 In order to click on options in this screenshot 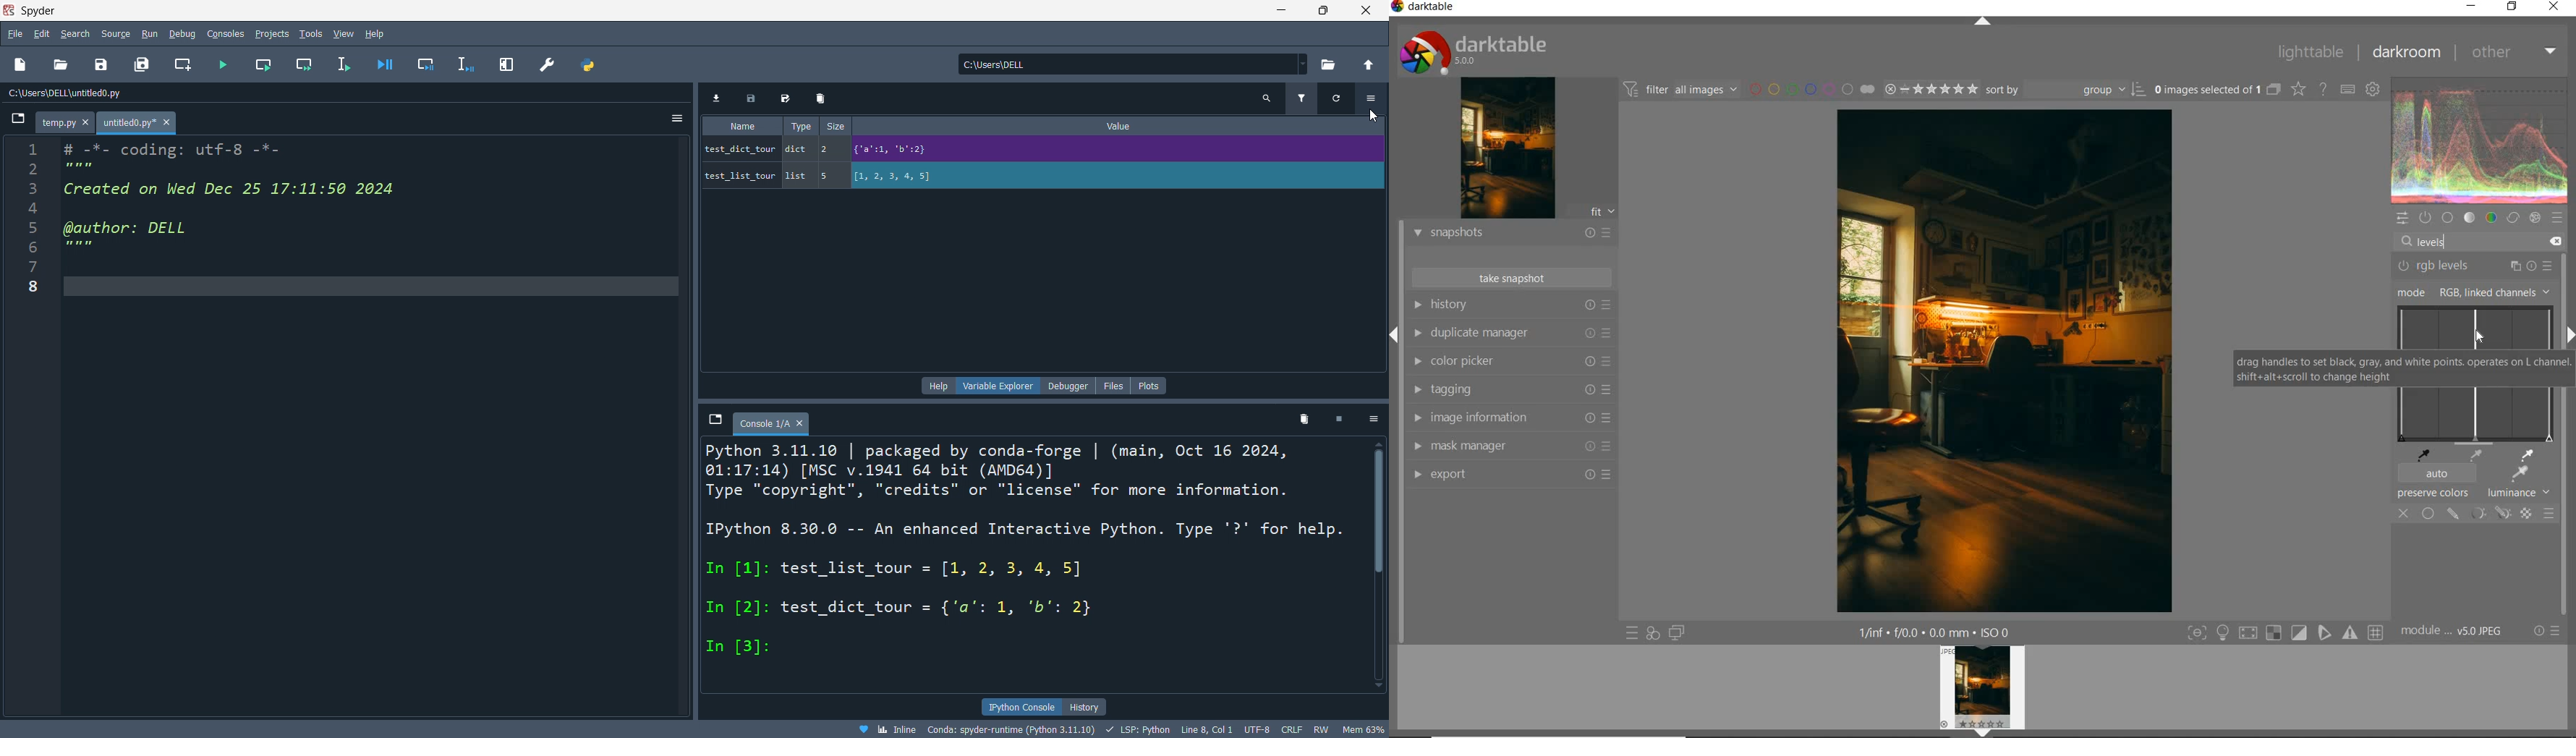, I will do `click(672, 119)`.